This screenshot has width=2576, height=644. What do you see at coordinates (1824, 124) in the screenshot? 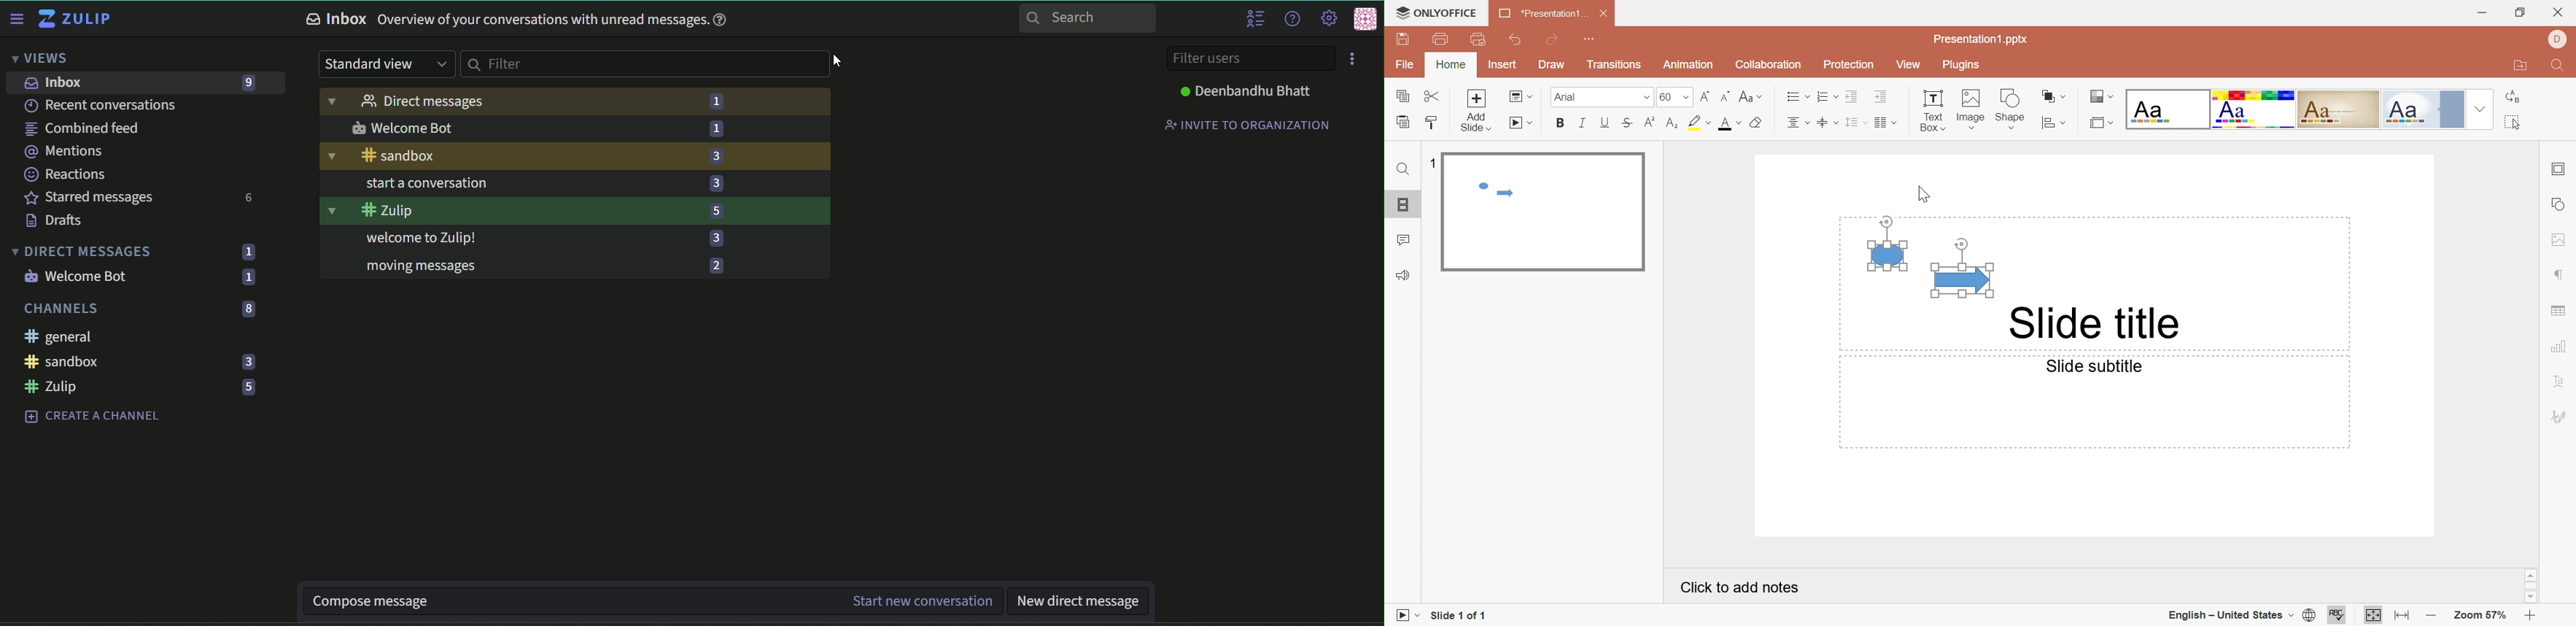
I see `Align Text to the middle` at bounding box center [1824, 124].